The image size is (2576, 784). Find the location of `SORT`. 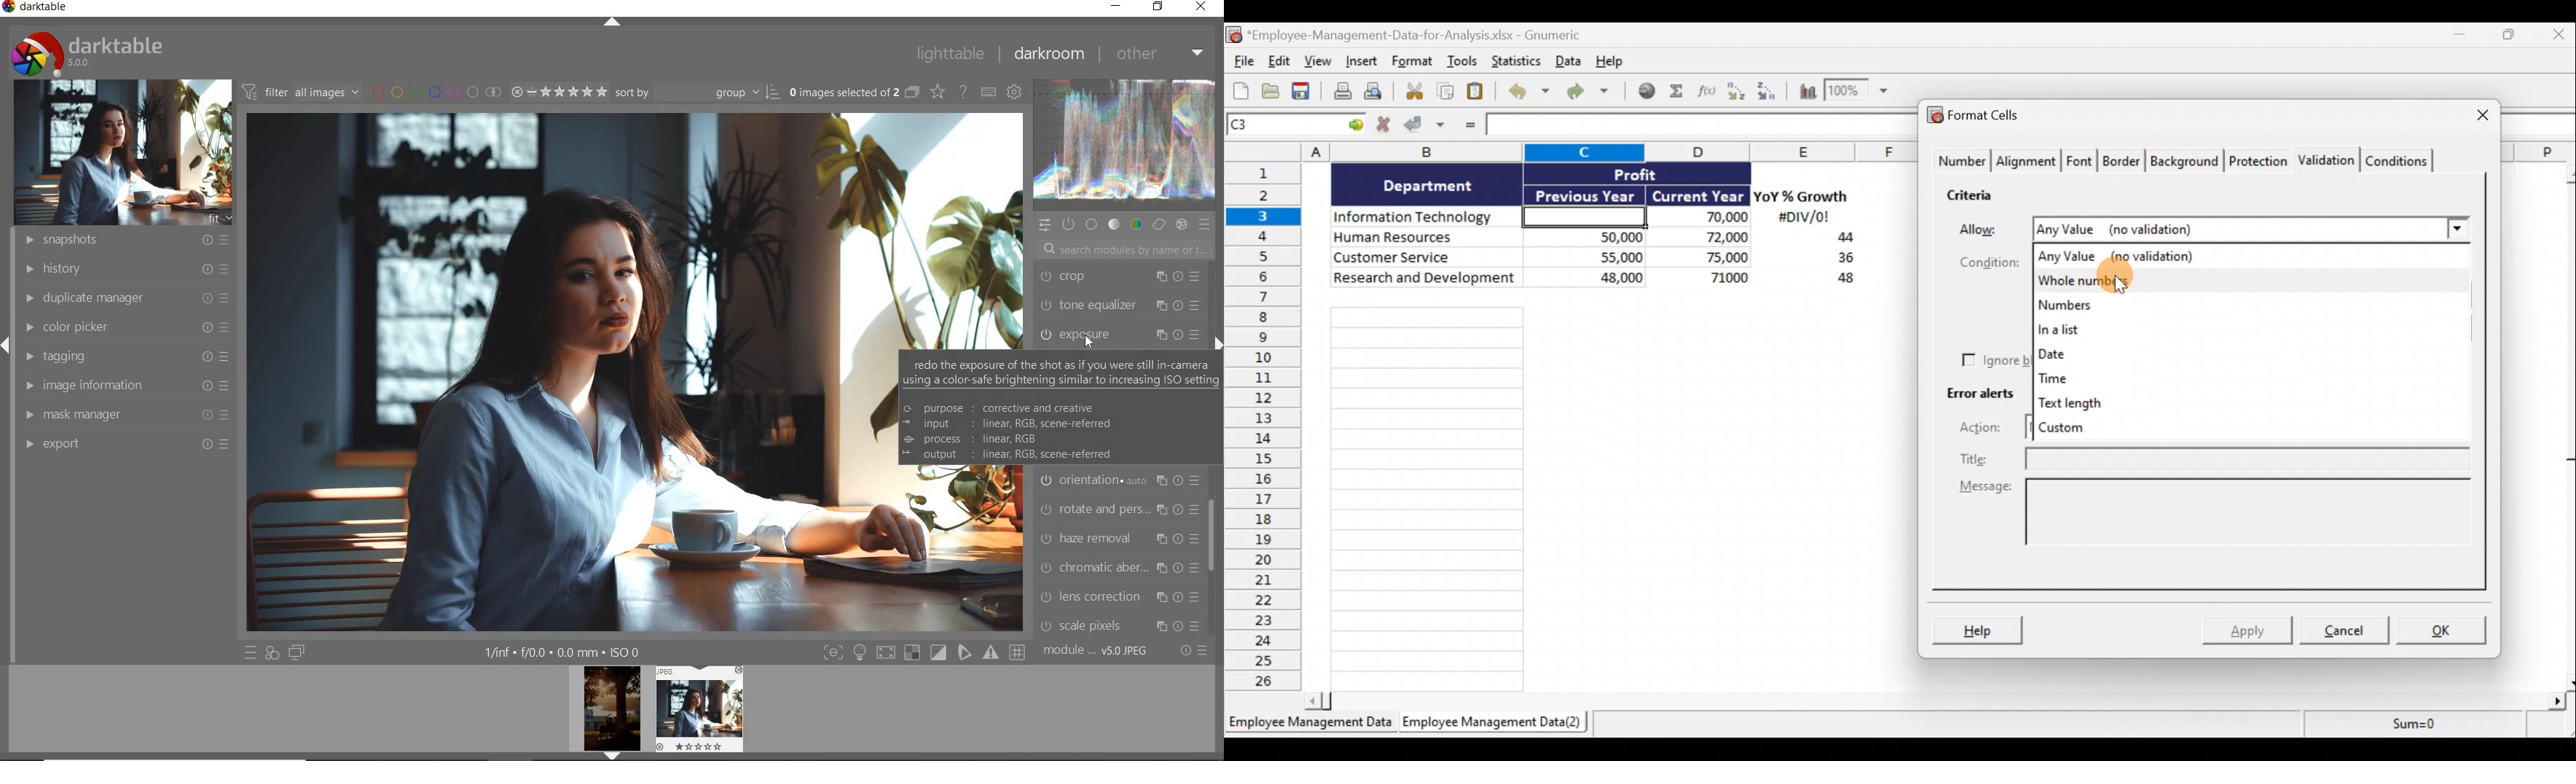

SORT is located at coordinates (695, 93).